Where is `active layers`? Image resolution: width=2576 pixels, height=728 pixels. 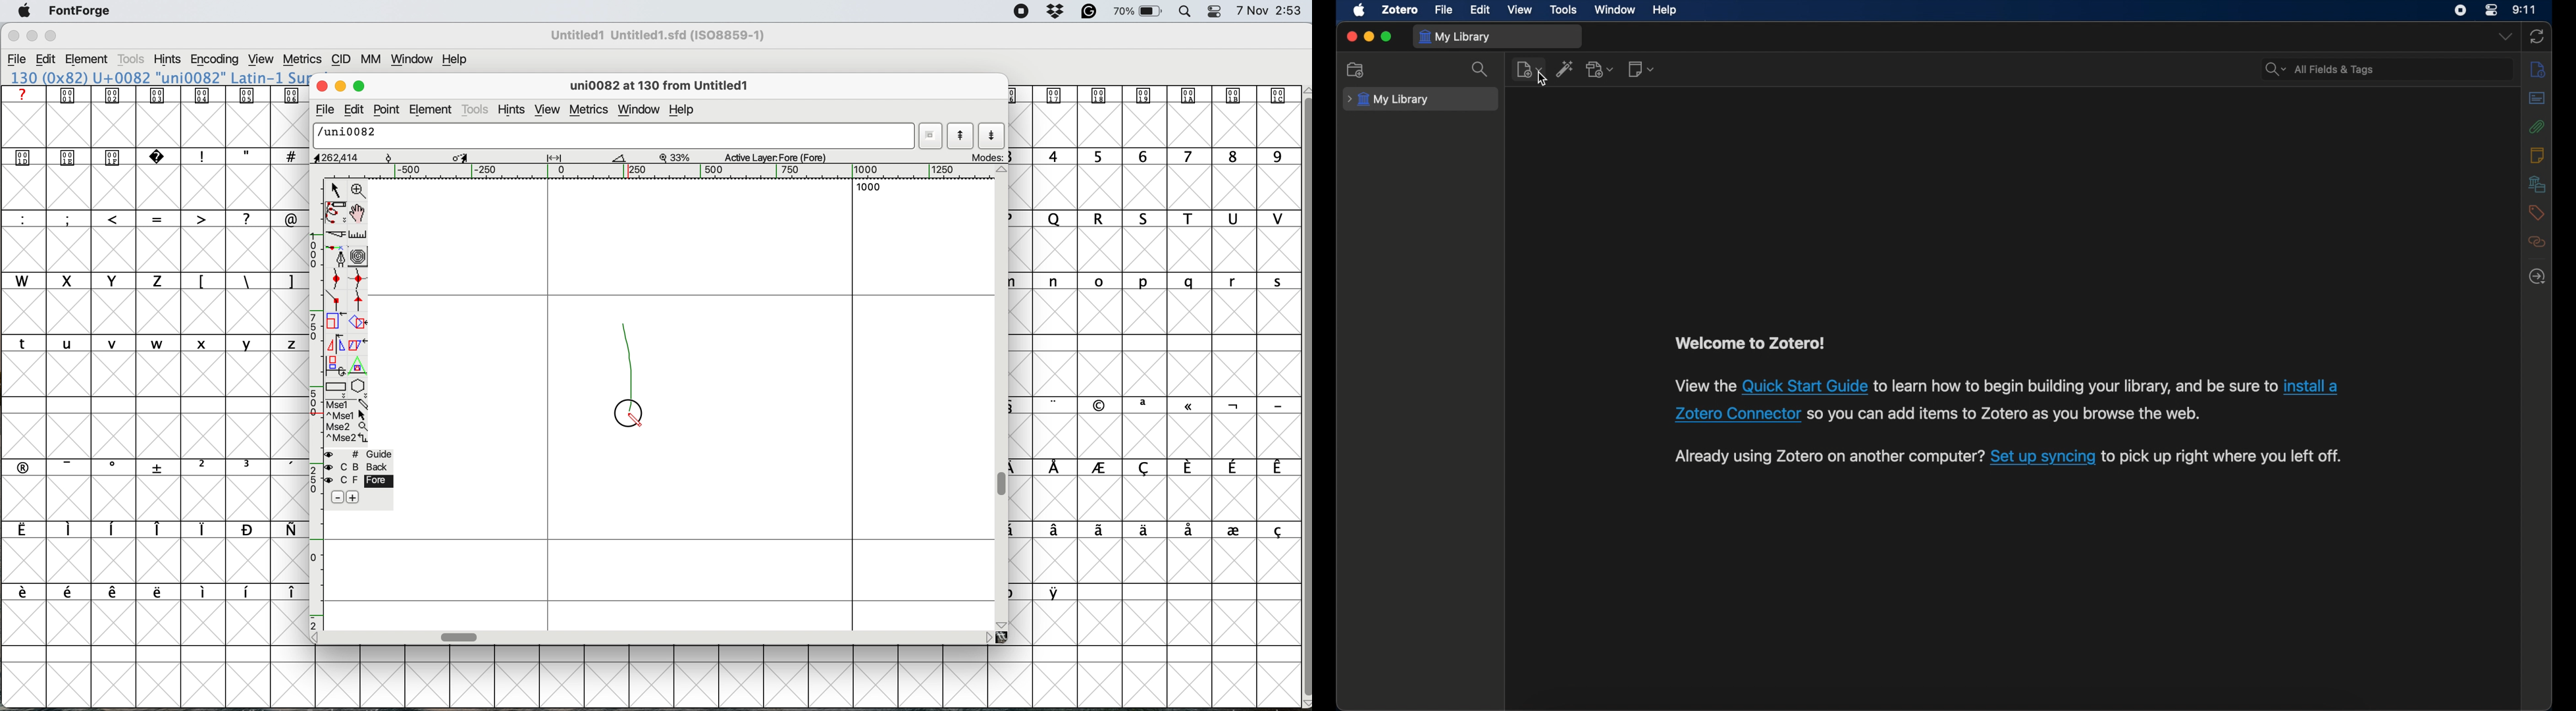
active layers is located at coordinates (776, 159).